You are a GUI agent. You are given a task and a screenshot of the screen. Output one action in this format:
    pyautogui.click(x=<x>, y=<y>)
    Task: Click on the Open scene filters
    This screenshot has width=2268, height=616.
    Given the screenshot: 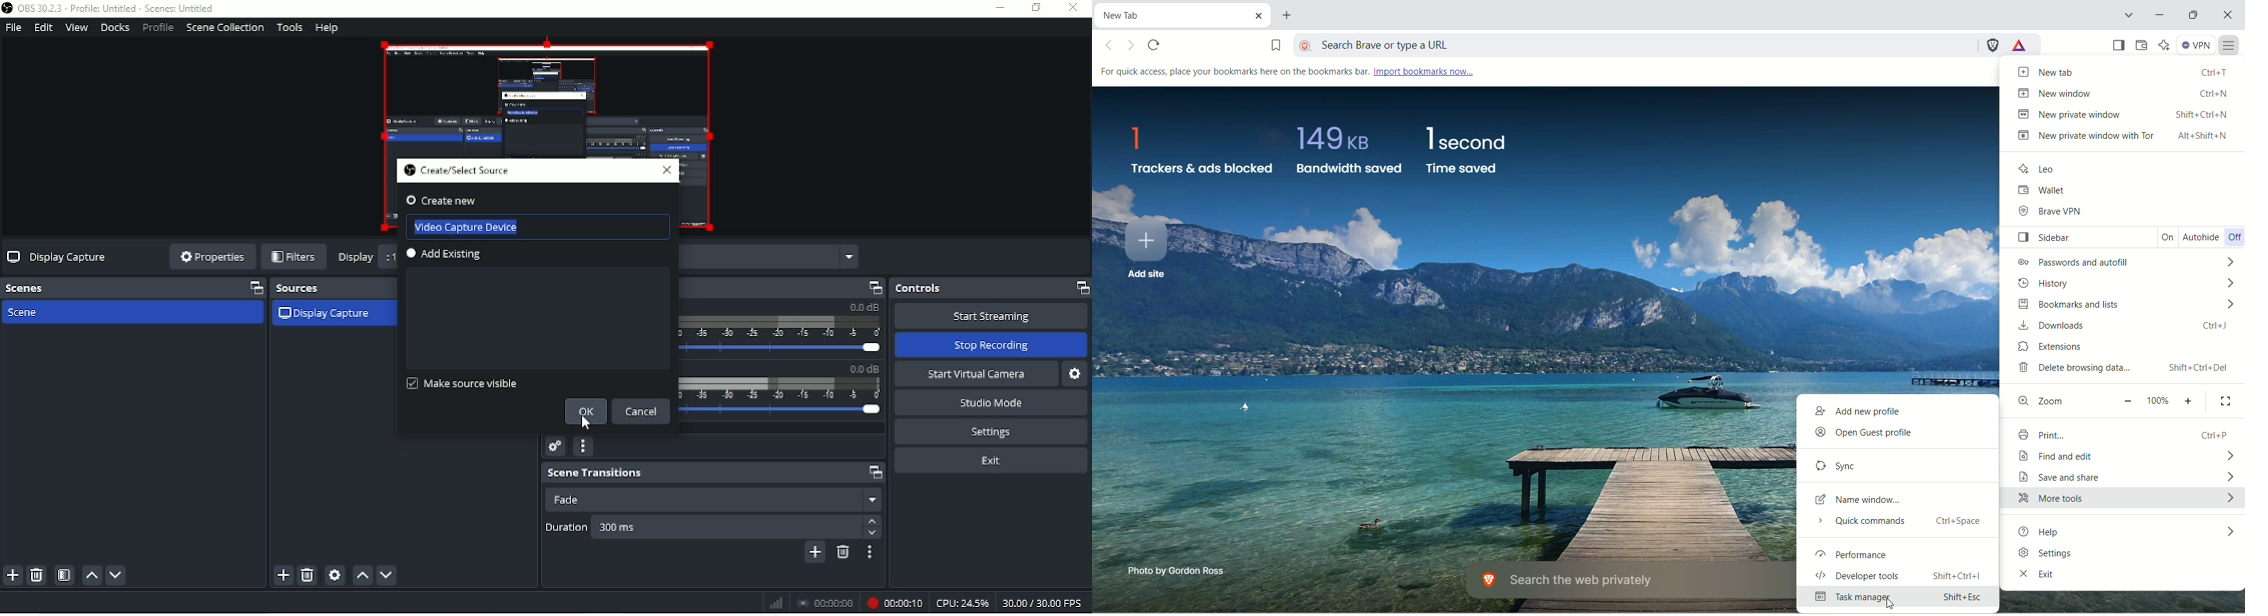 What is the action you would take?
    pyautogui.click(x=64, y=576)
    